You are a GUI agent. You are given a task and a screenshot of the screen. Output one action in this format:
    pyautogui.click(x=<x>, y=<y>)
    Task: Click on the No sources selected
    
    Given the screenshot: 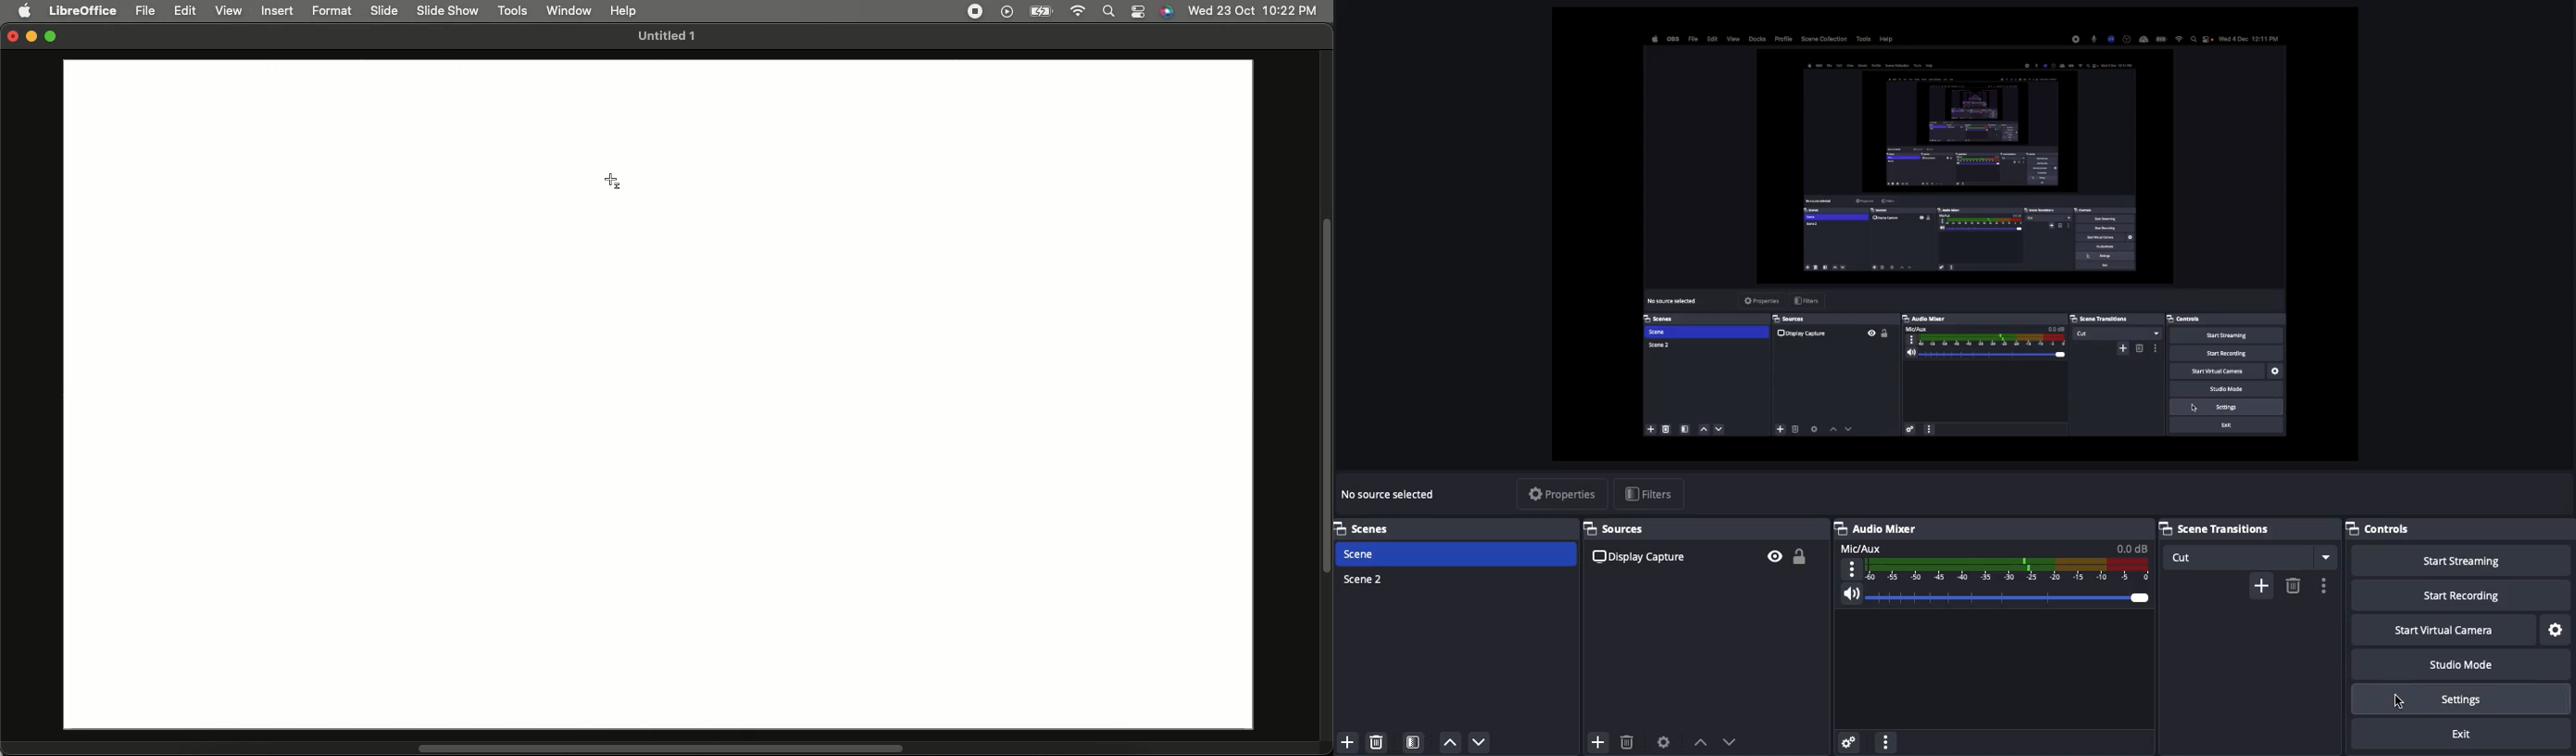 What is the action you would take?
    pyautogui.click(x=1394, y=494)
    